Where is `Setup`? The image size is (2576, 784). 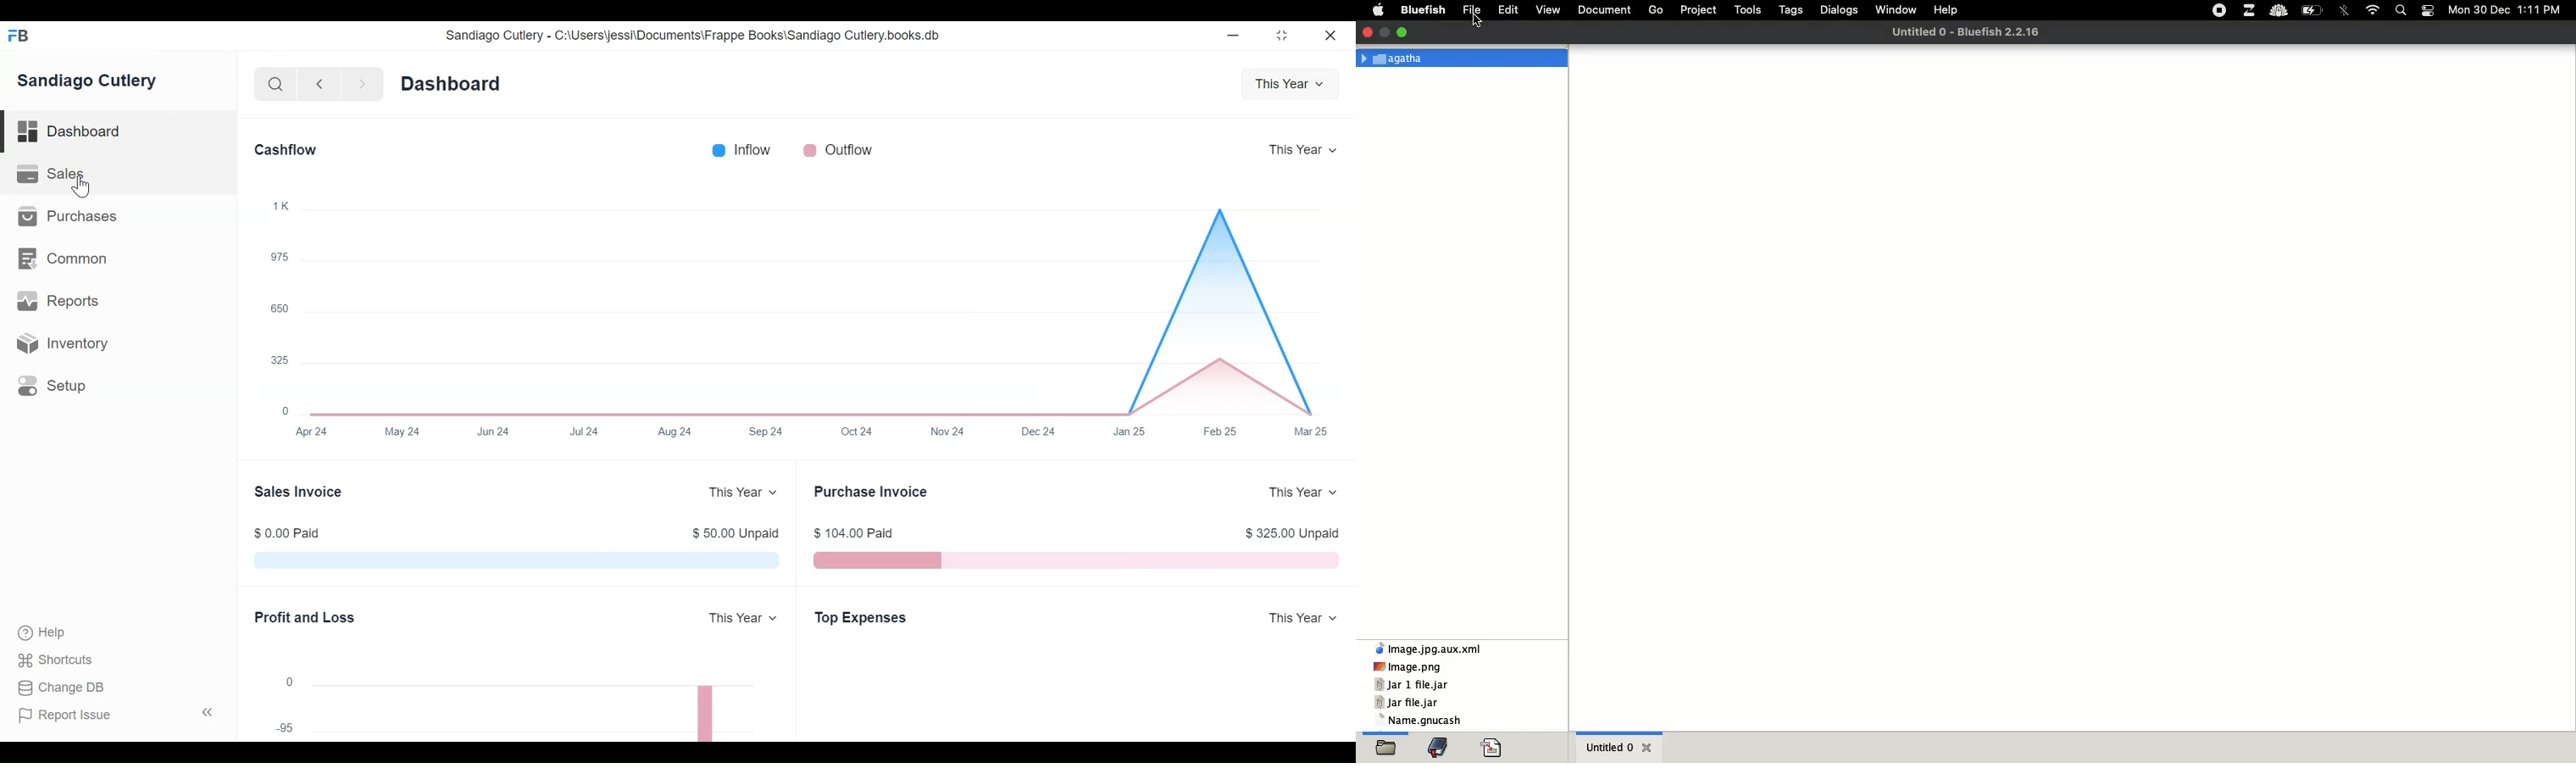
Setup is located at coordinates (54, 387).